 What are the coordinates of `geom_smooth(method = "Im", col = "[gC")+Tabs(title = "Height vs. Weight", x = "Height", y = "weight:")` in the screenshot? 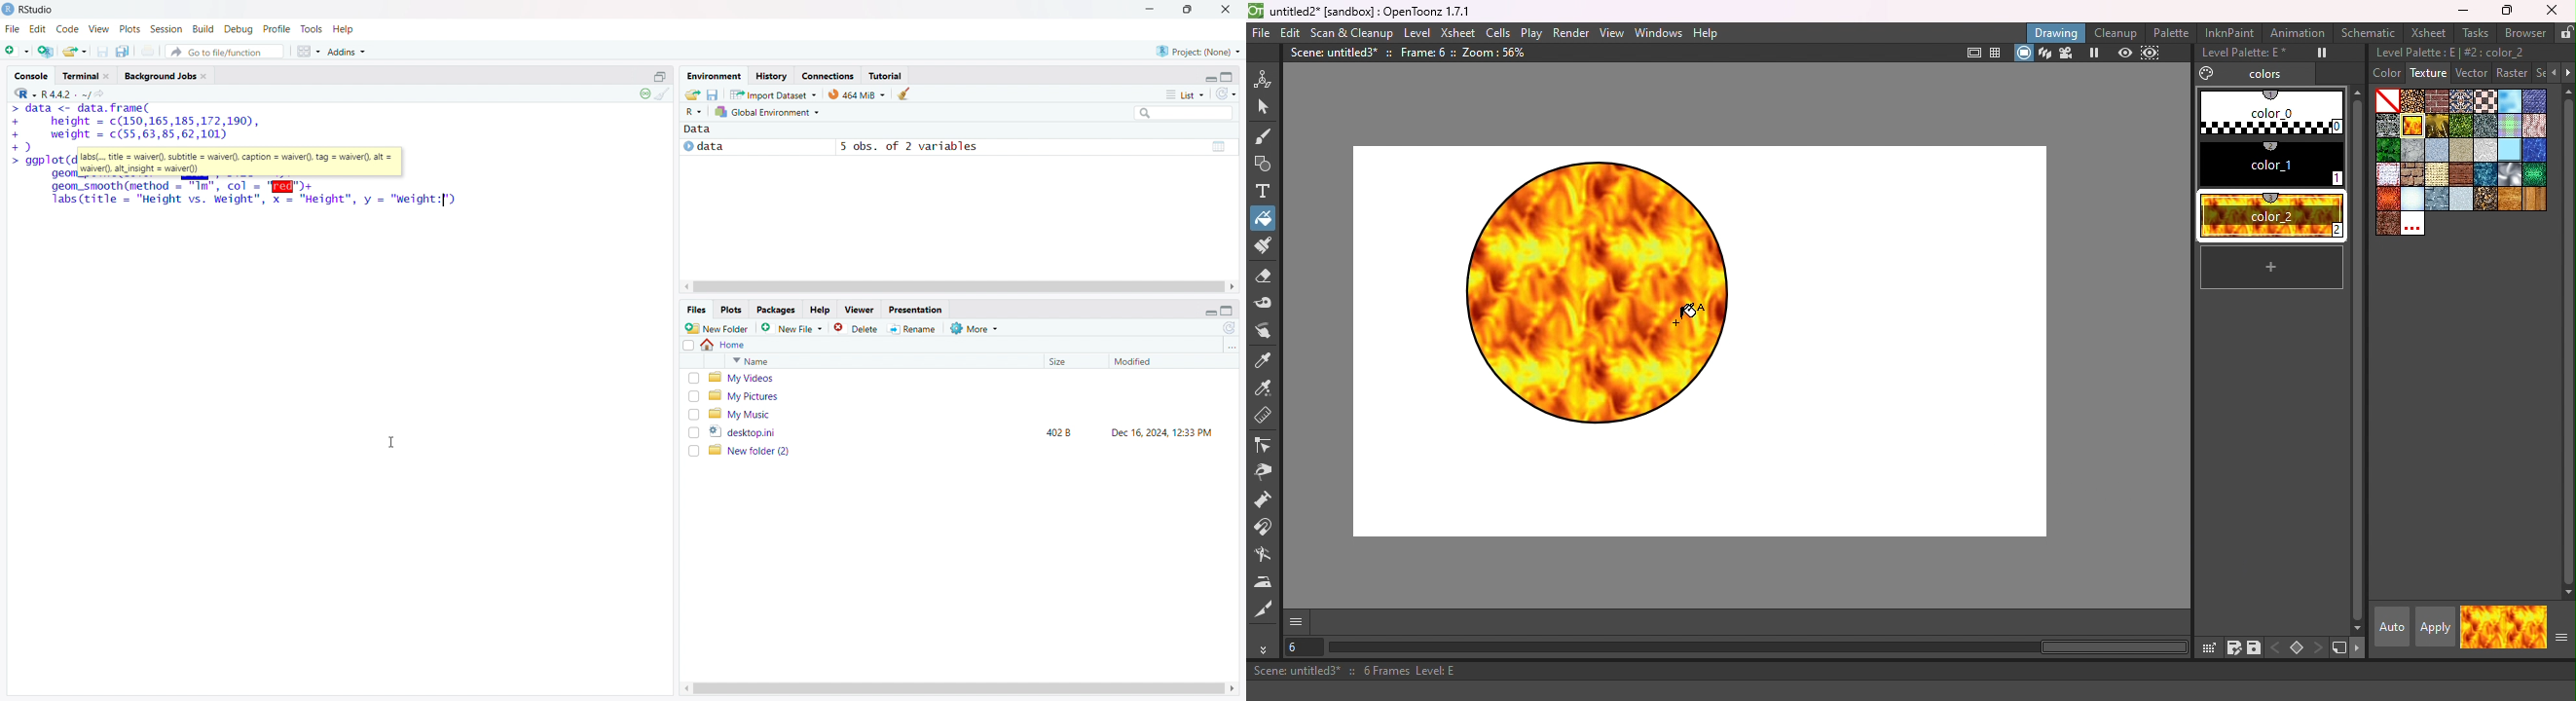 It's located at (252, 194).